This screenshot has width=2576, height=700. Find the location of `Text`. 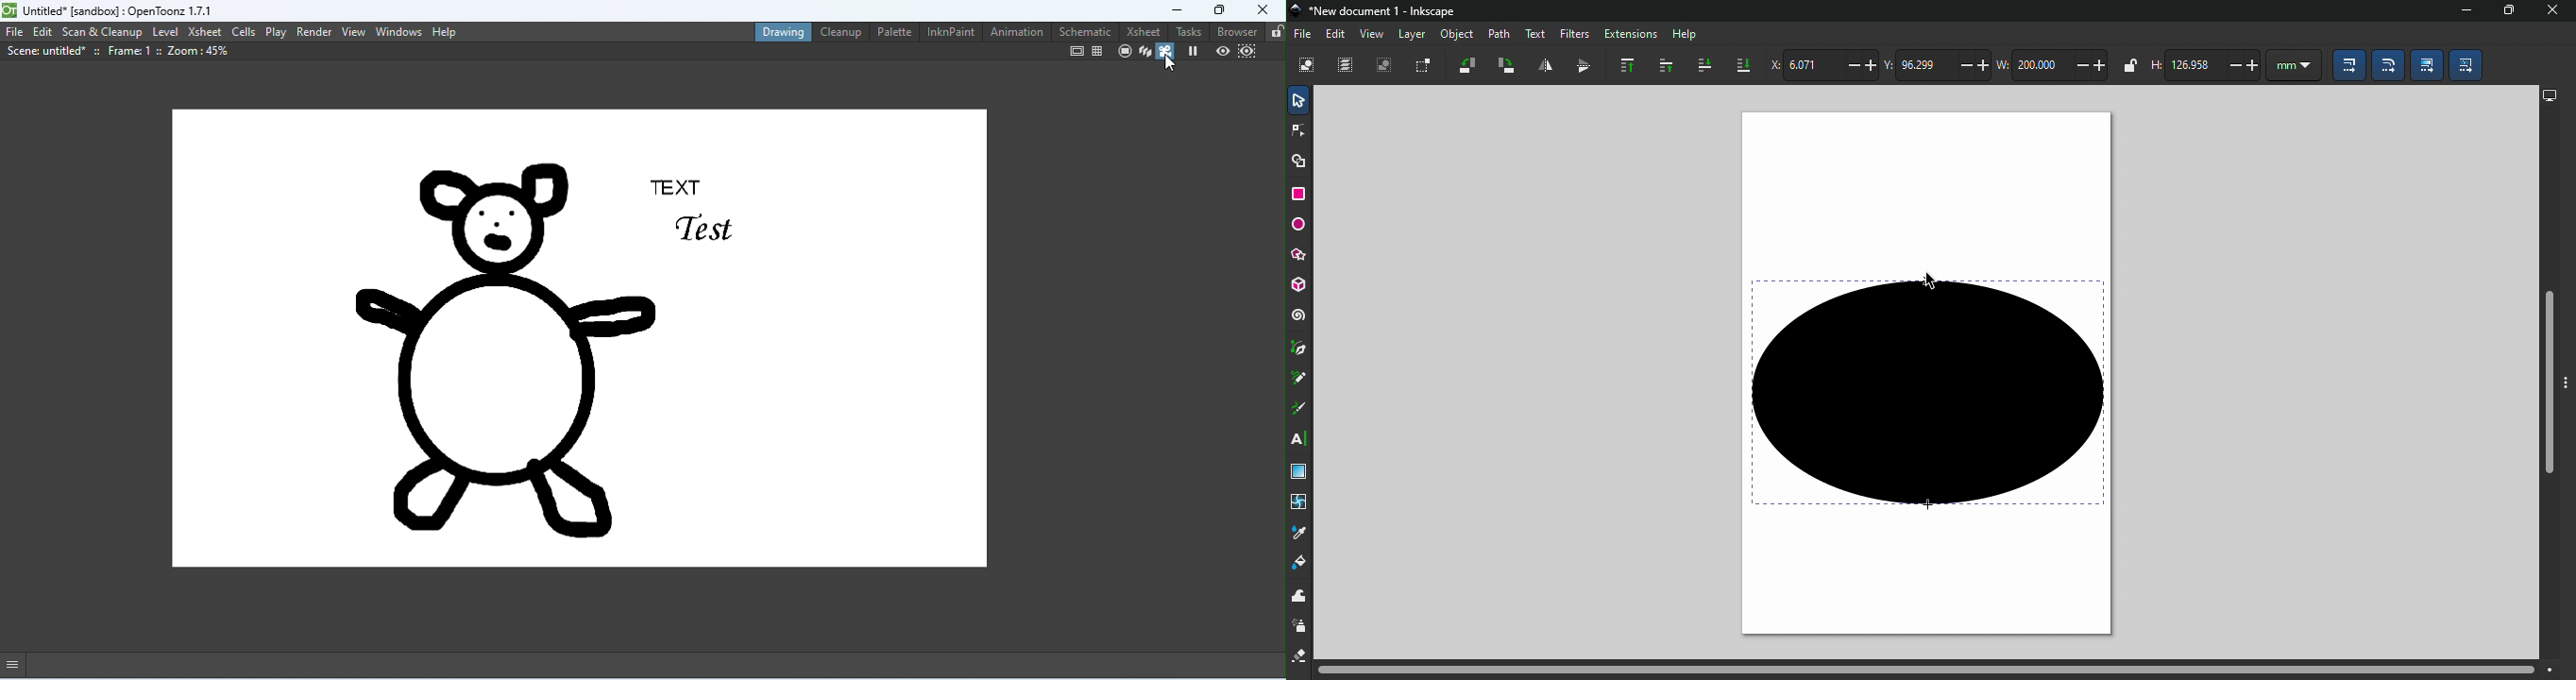

Text is located at coordinates (1534, 32).